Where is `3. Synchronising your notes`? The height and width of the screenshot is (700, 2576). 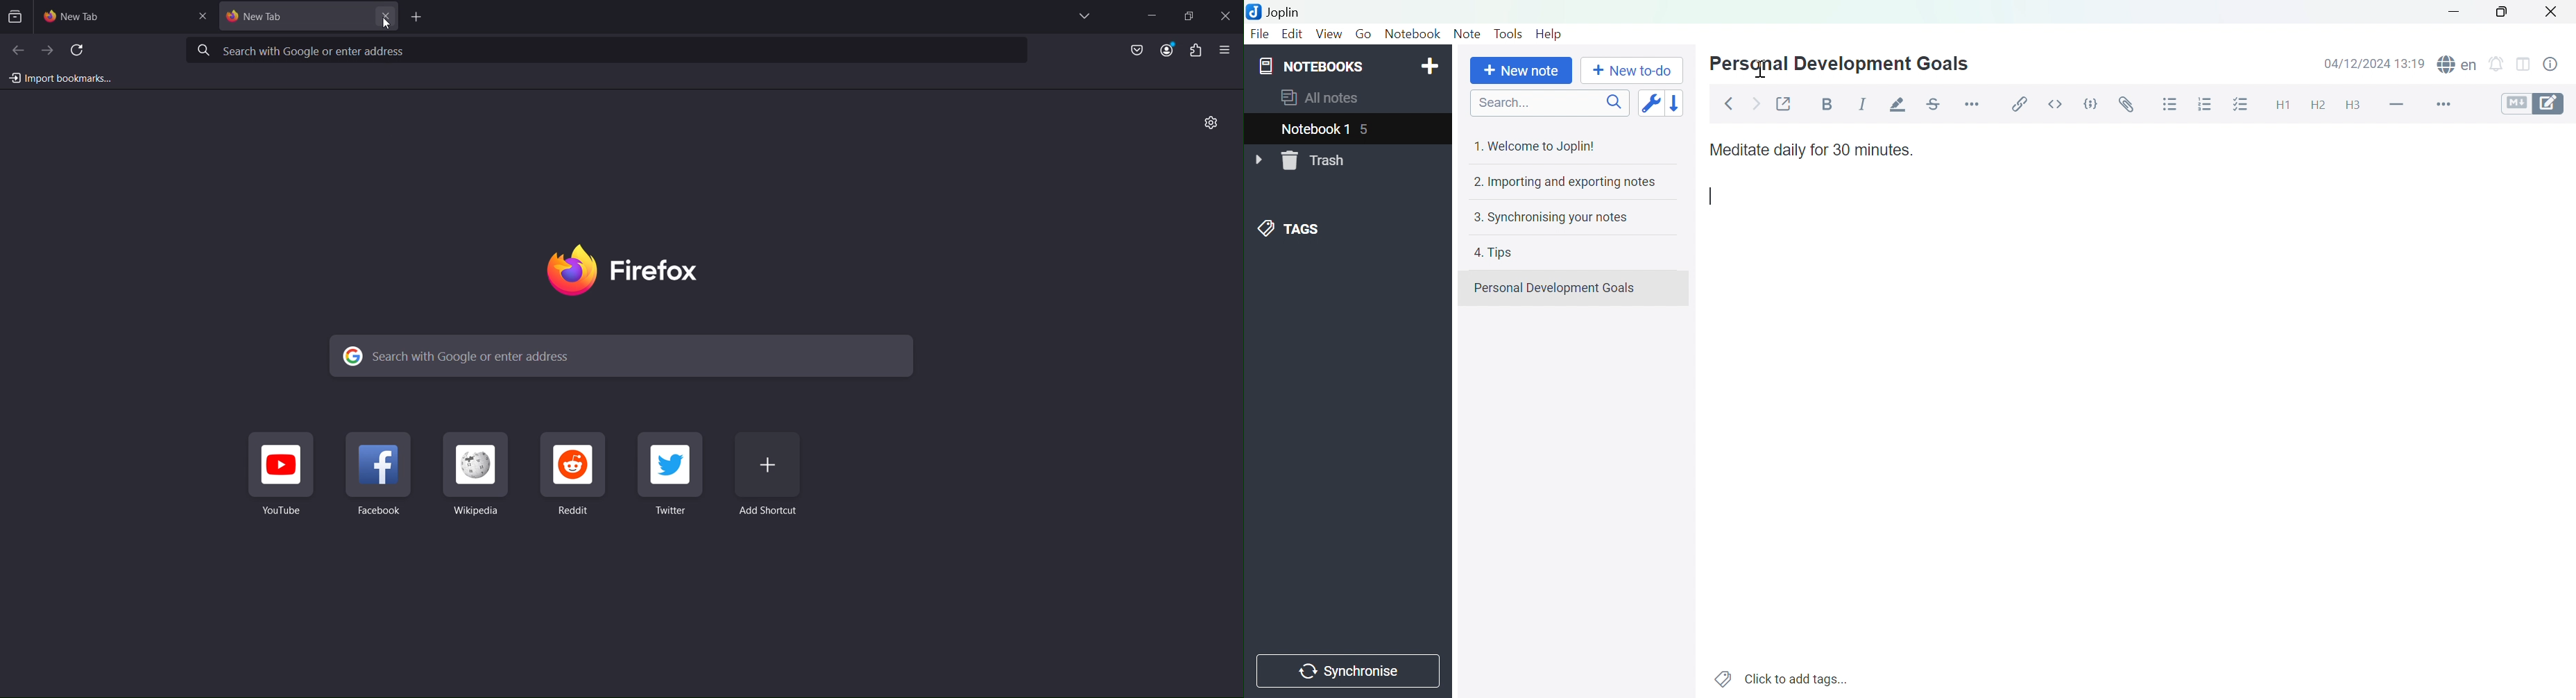
3. Synchronising your notes is located at coordinates (1555, 217).